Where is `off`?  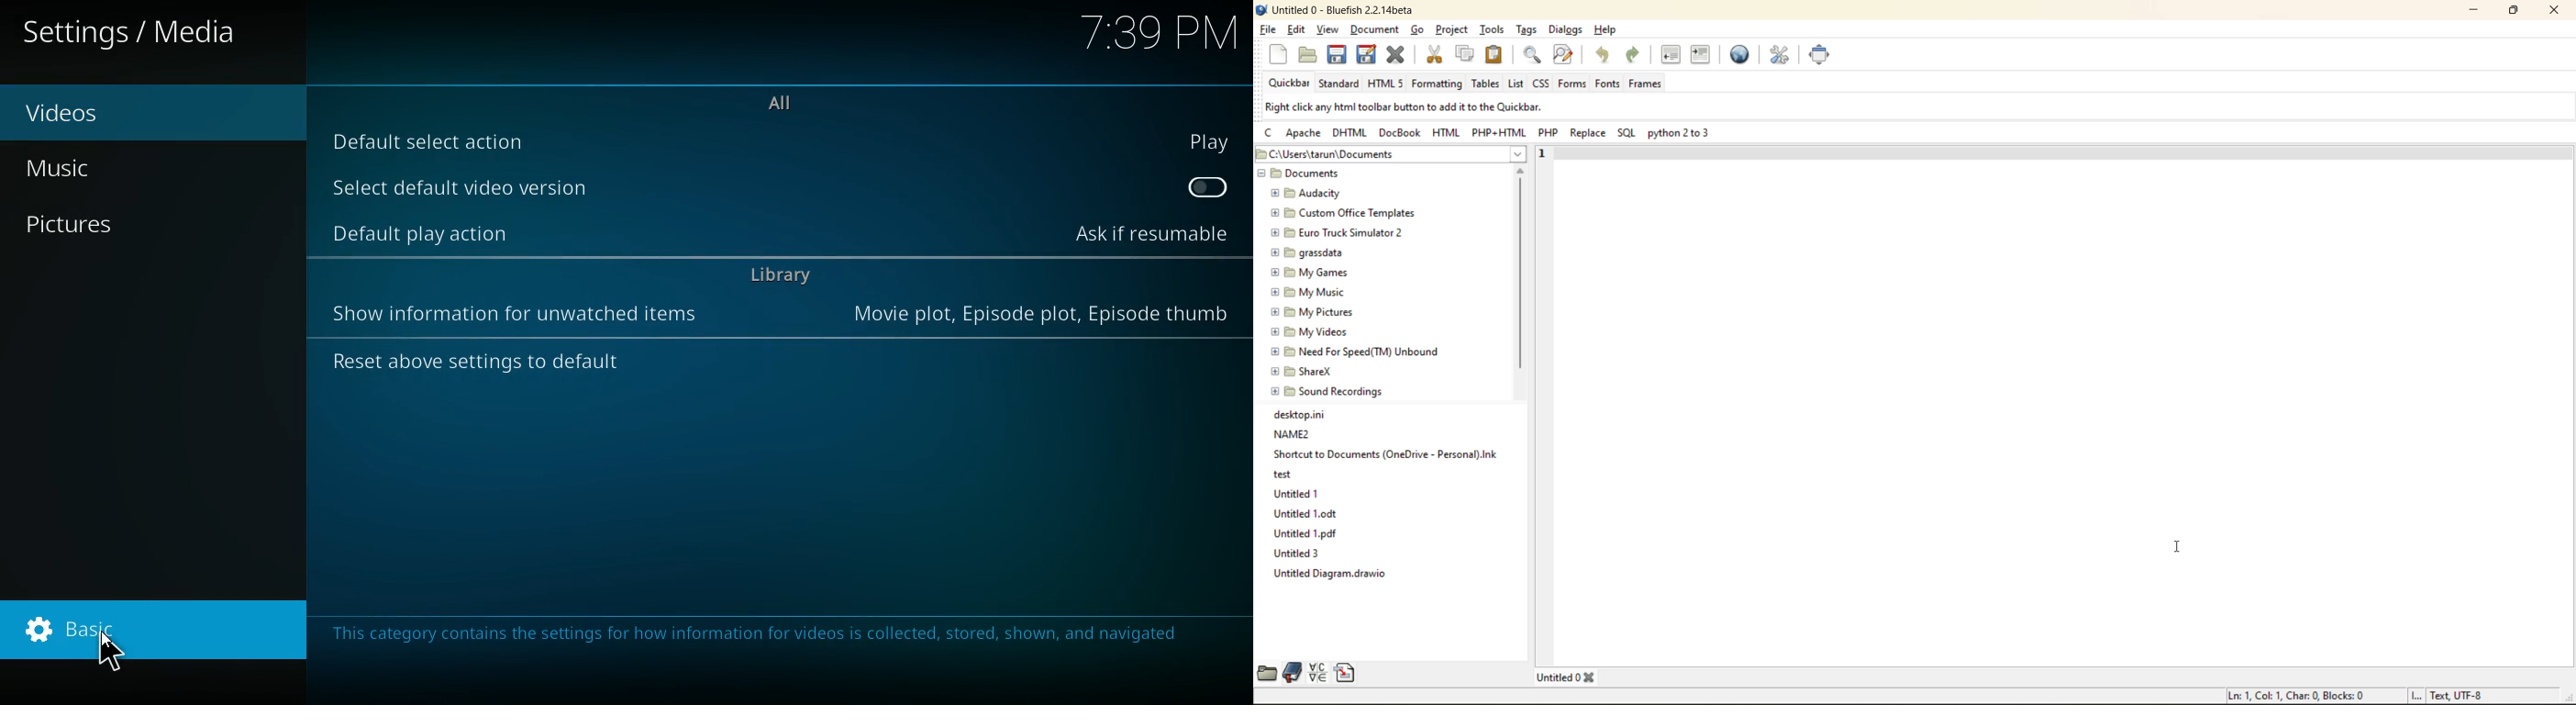
off is located at coordinates (1202, 187).